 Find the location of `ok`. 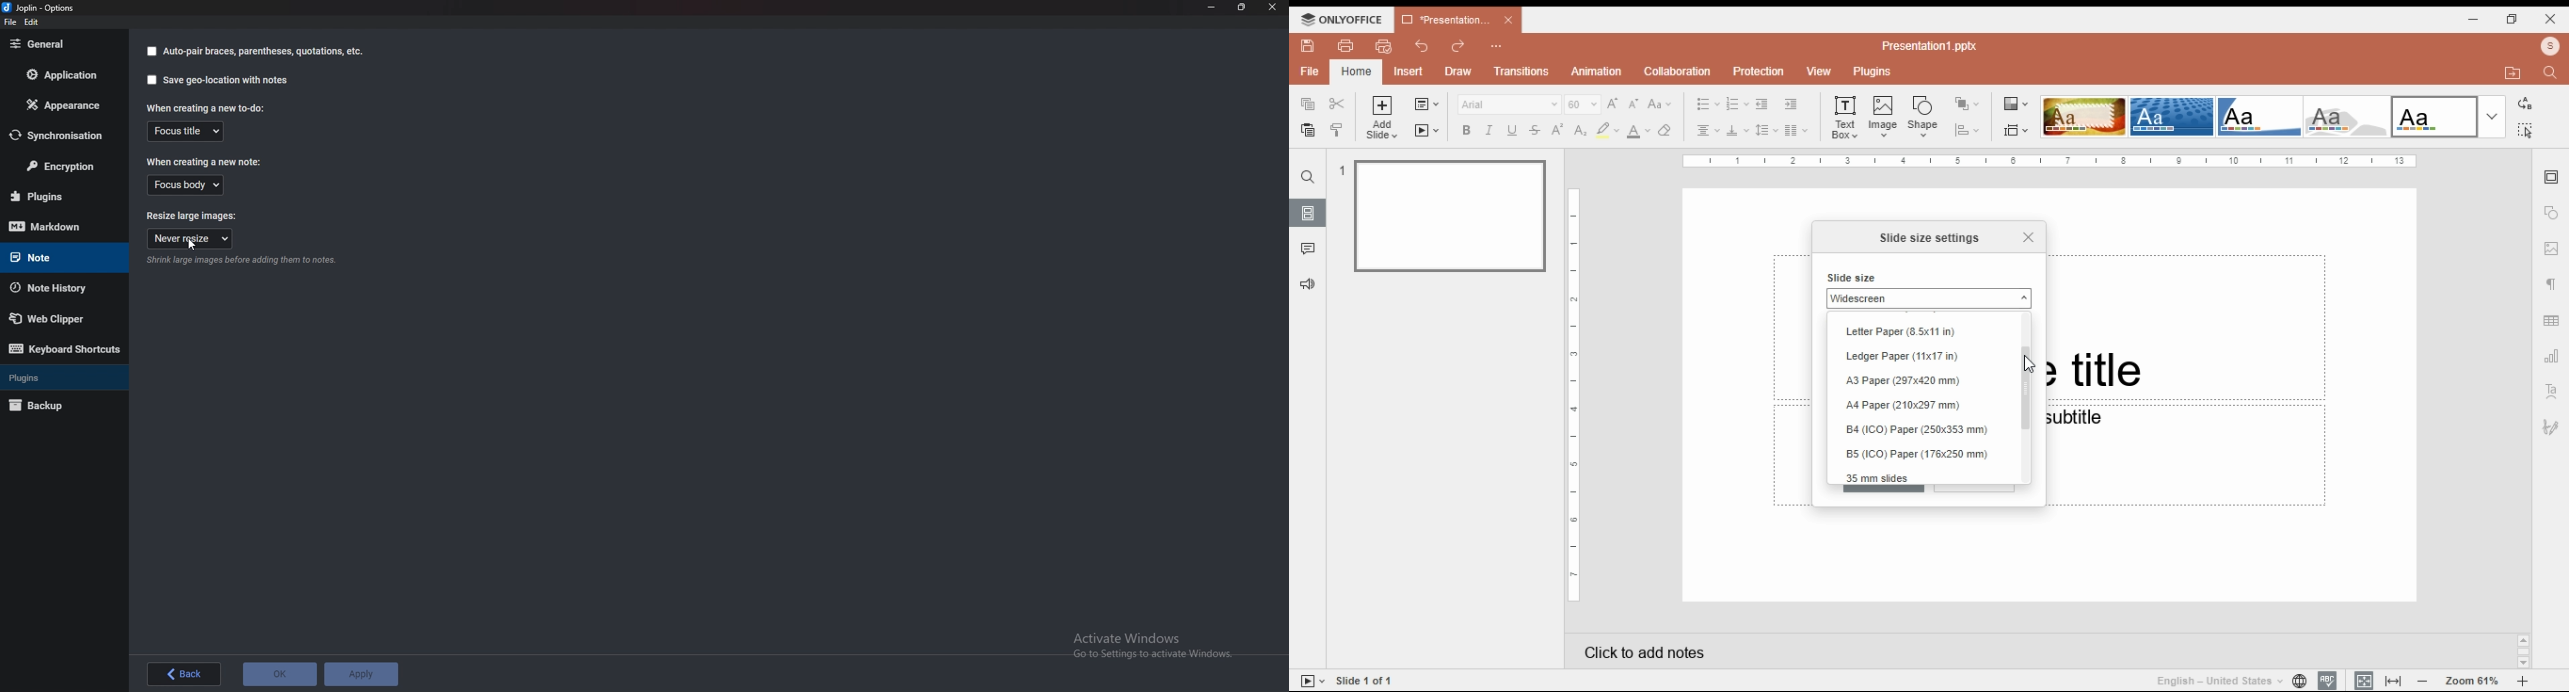

ok is located at coordinates (279, 675).